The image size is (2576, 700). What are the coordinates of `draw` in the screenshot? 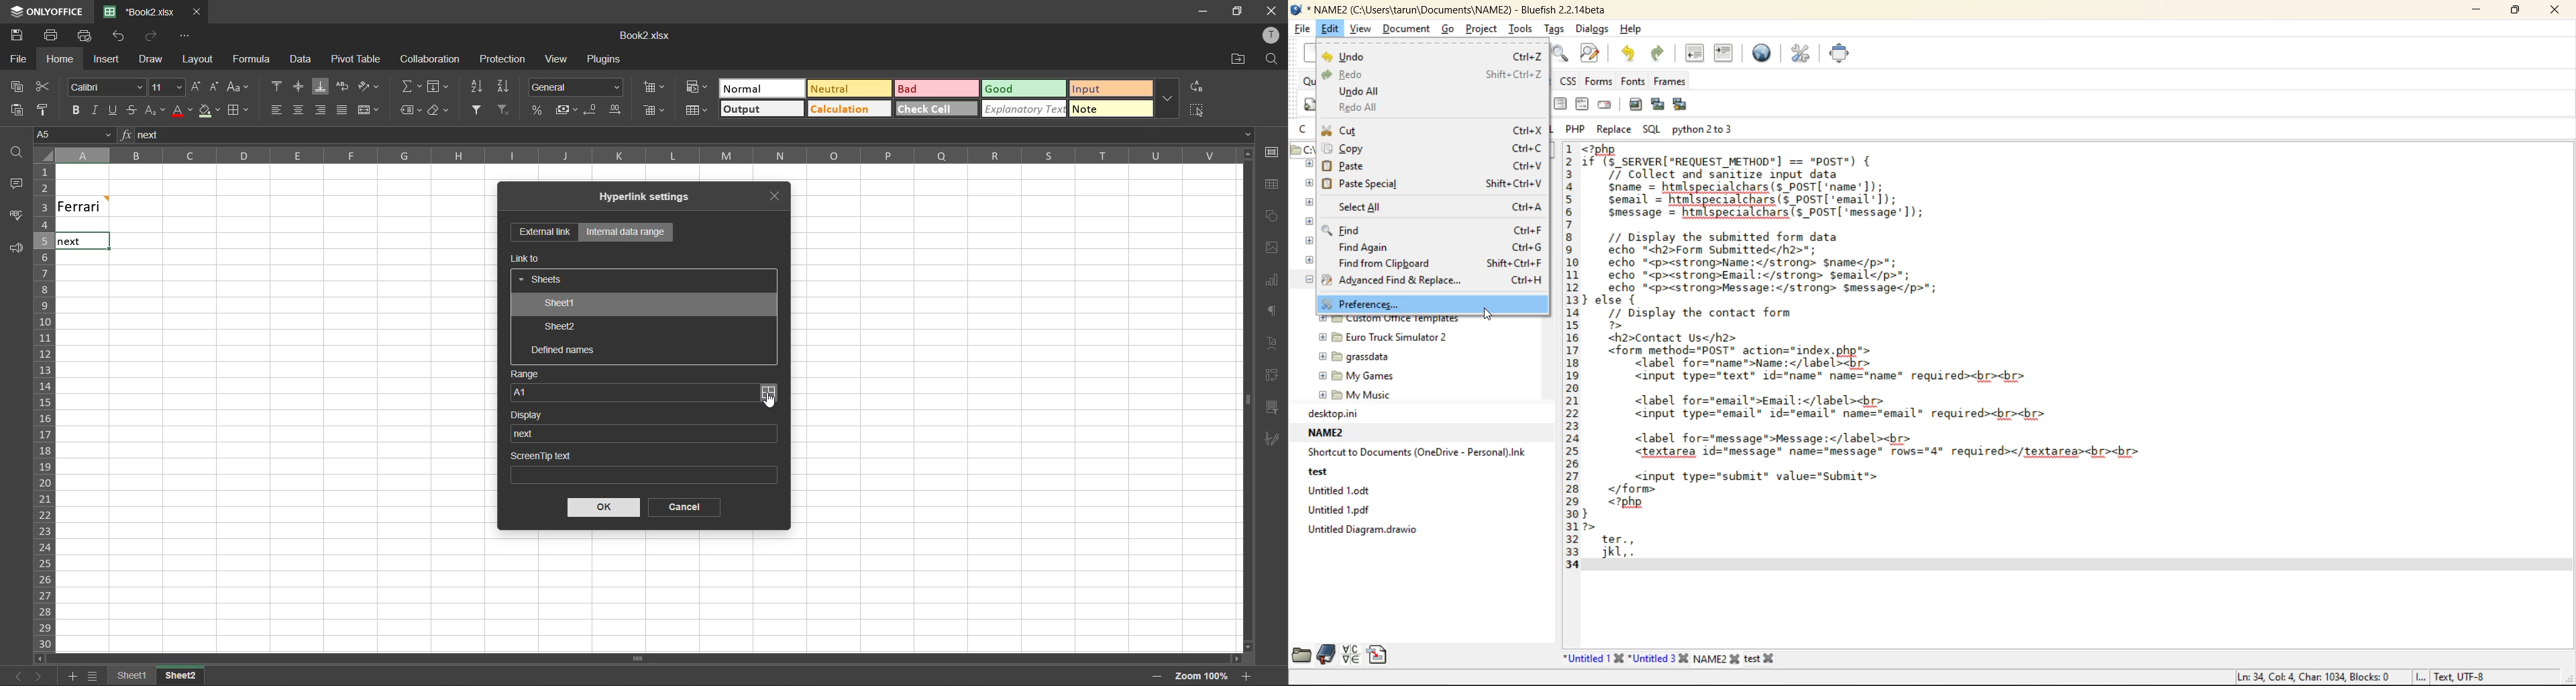 It's located at (151, 61).